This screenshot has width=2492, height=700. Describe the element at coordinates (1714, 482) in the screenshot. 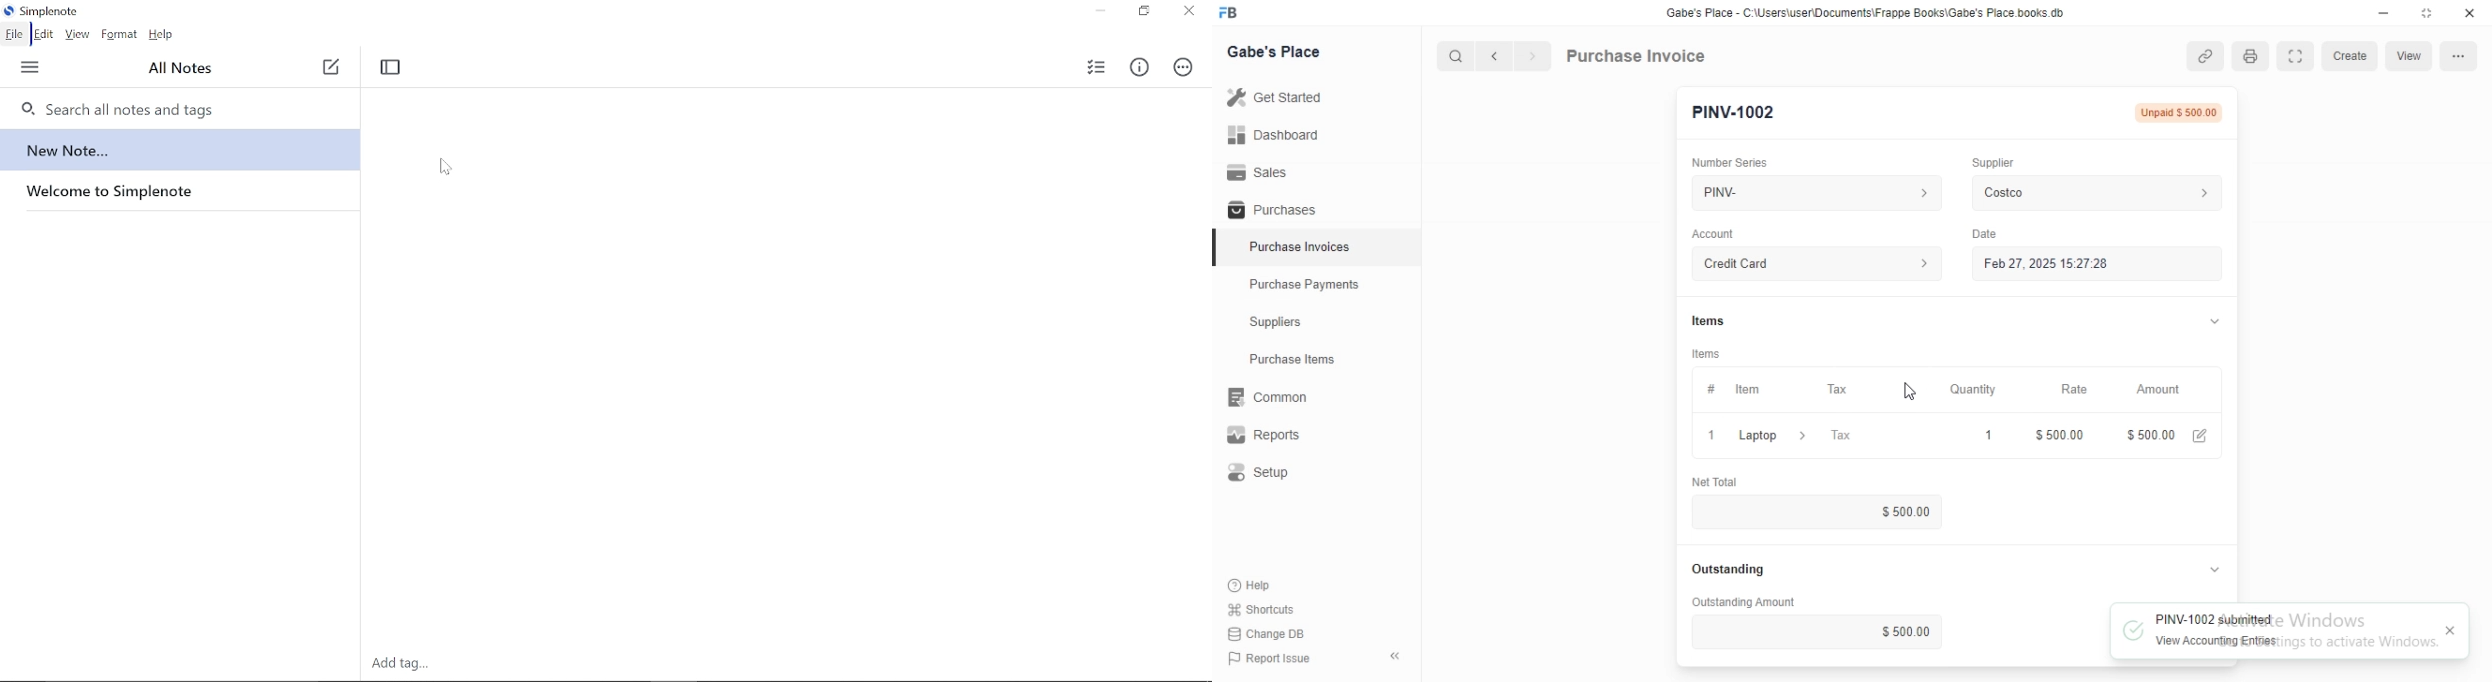

I see `Net Total` at that location.